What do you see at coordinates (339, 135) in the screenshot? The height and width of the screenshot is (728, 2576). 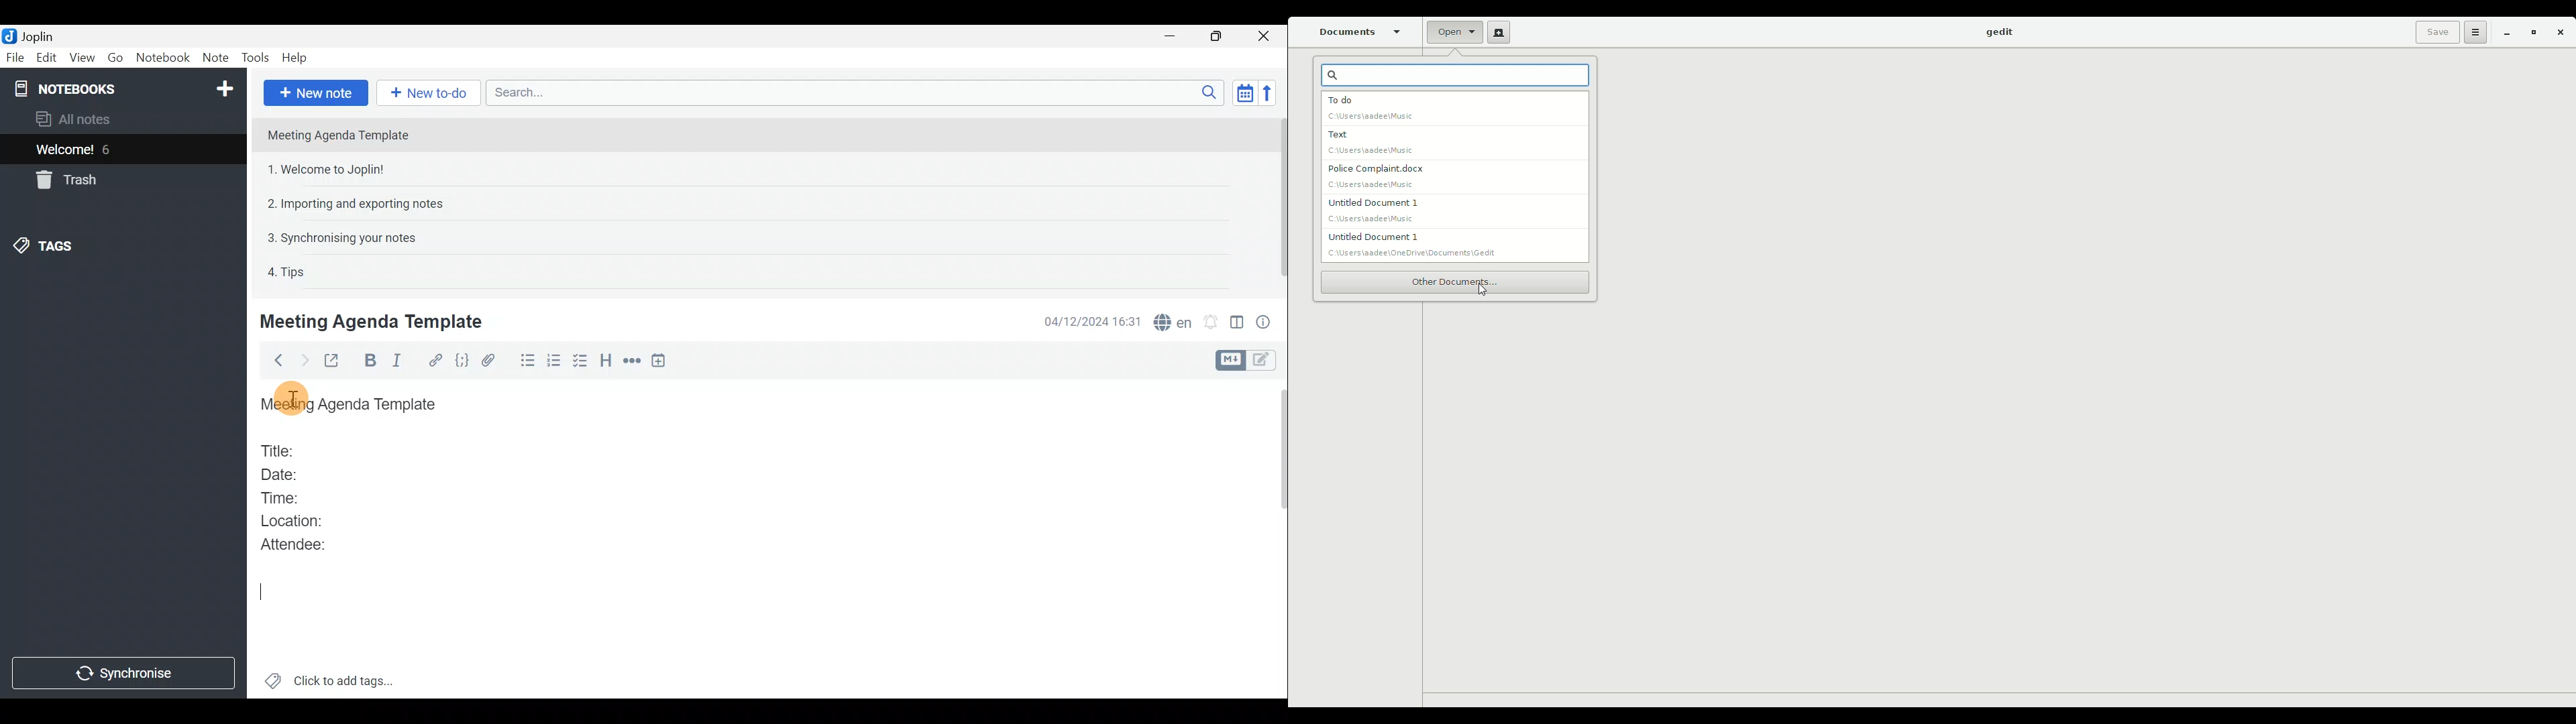 I see `Meeting Agenda Template` at bounding box center [339, 135].